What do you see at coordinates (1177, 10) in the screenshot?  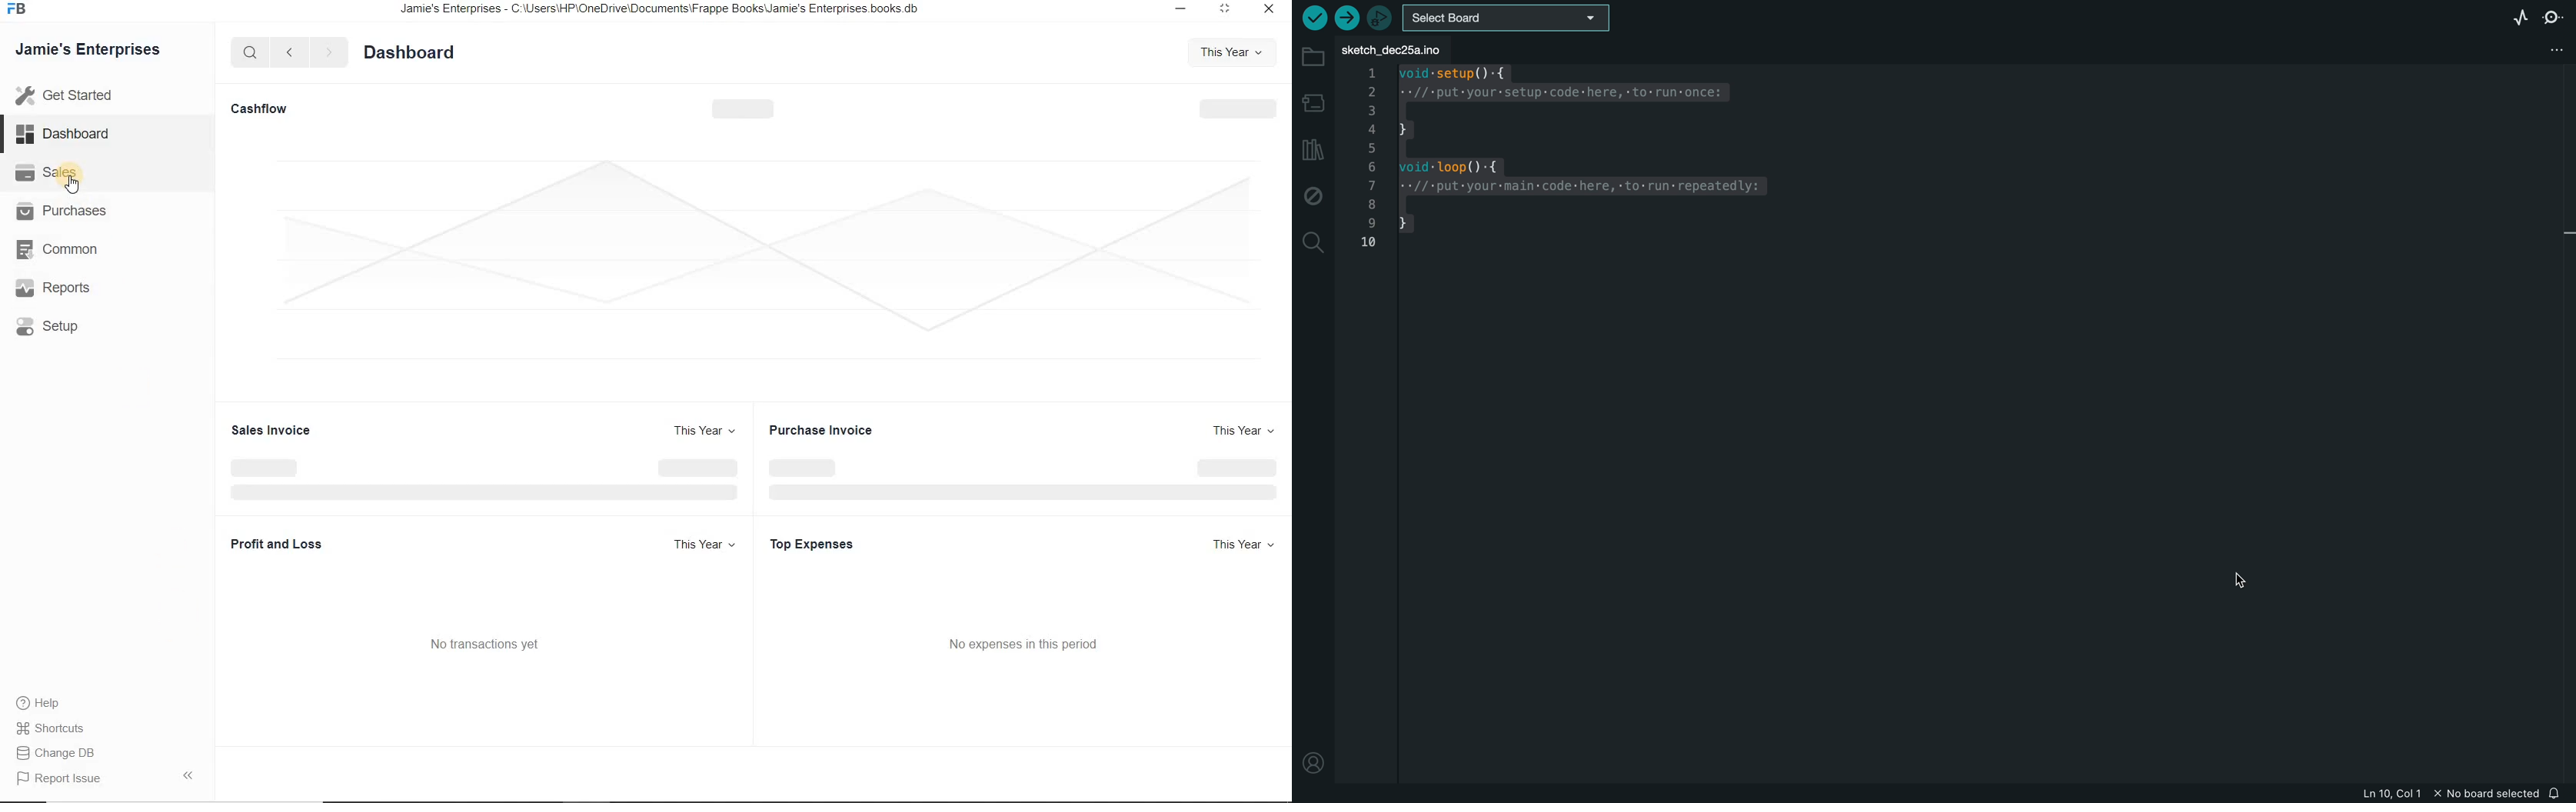 I see `restore down` at bounding box center [1177, 10].